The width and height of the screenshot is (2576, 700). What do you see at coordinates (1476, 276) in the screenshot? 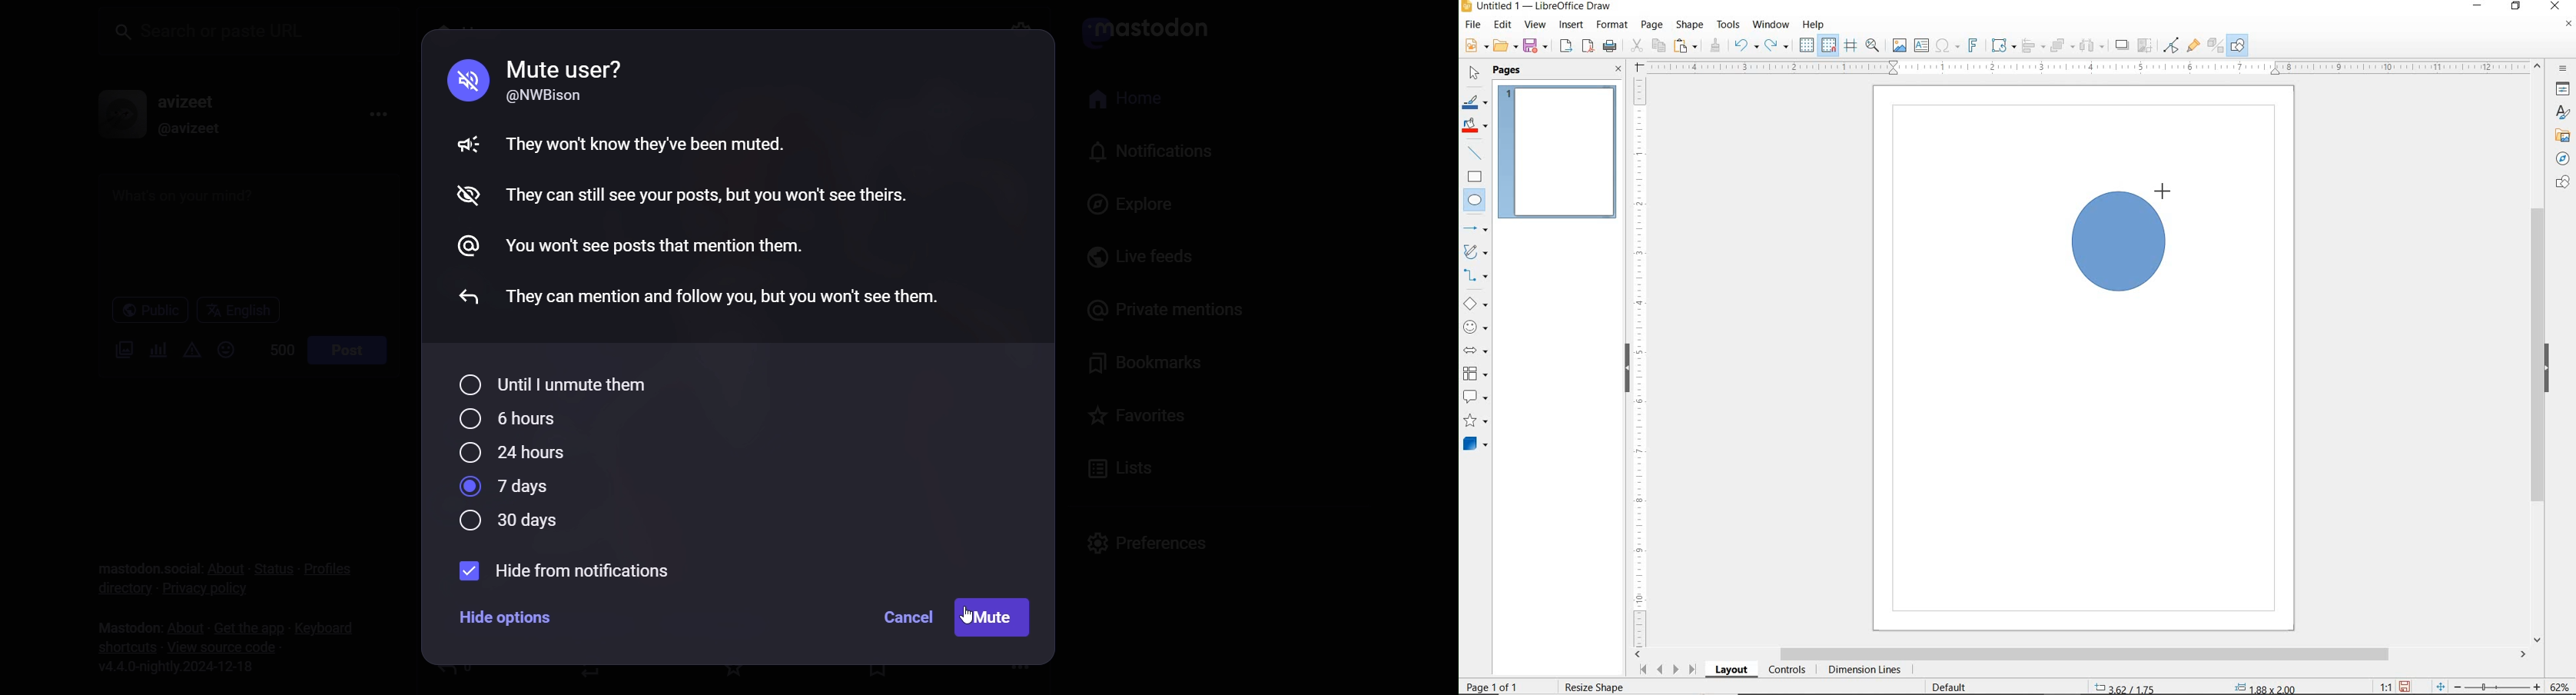
I see `CONNECTORS` at bounding box center [1476, 276].